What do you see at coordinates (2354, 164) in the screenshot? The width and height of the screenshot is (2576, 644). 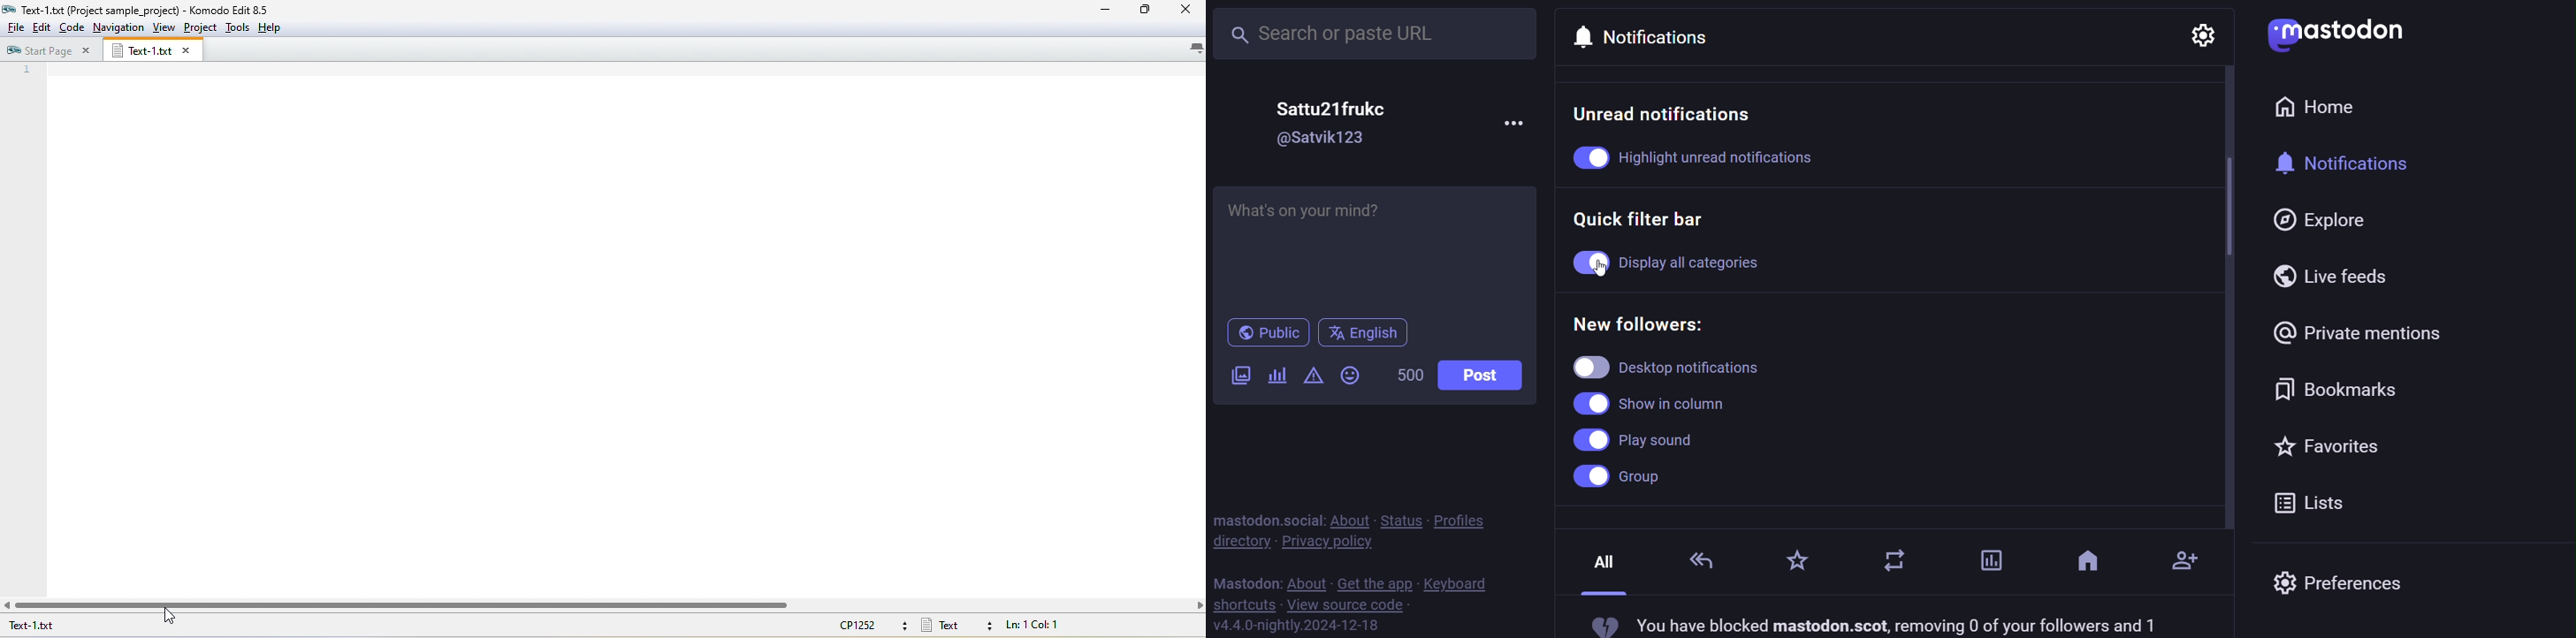 I see `notification` at bounding box center [2354, 164].